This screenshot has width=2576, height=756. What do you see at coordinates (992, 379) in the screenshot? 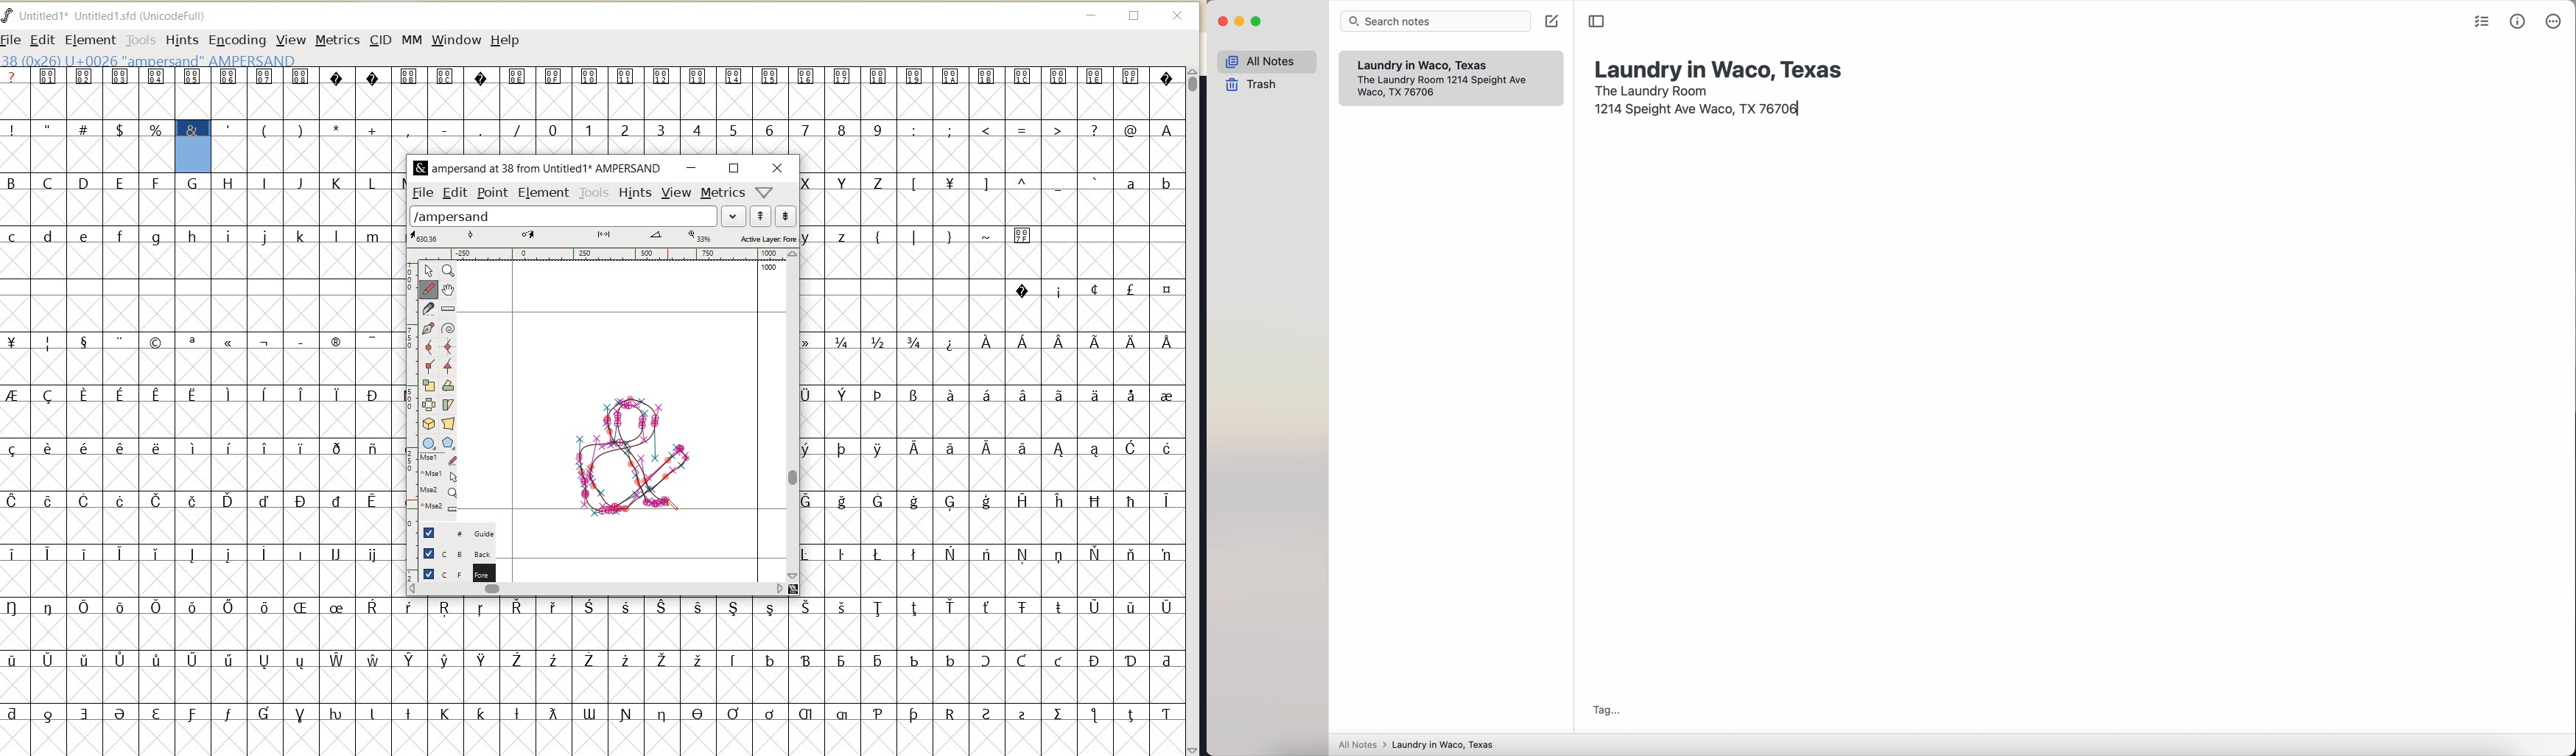
I see `glyph characters & numbers` at bounding box center [992, 379].